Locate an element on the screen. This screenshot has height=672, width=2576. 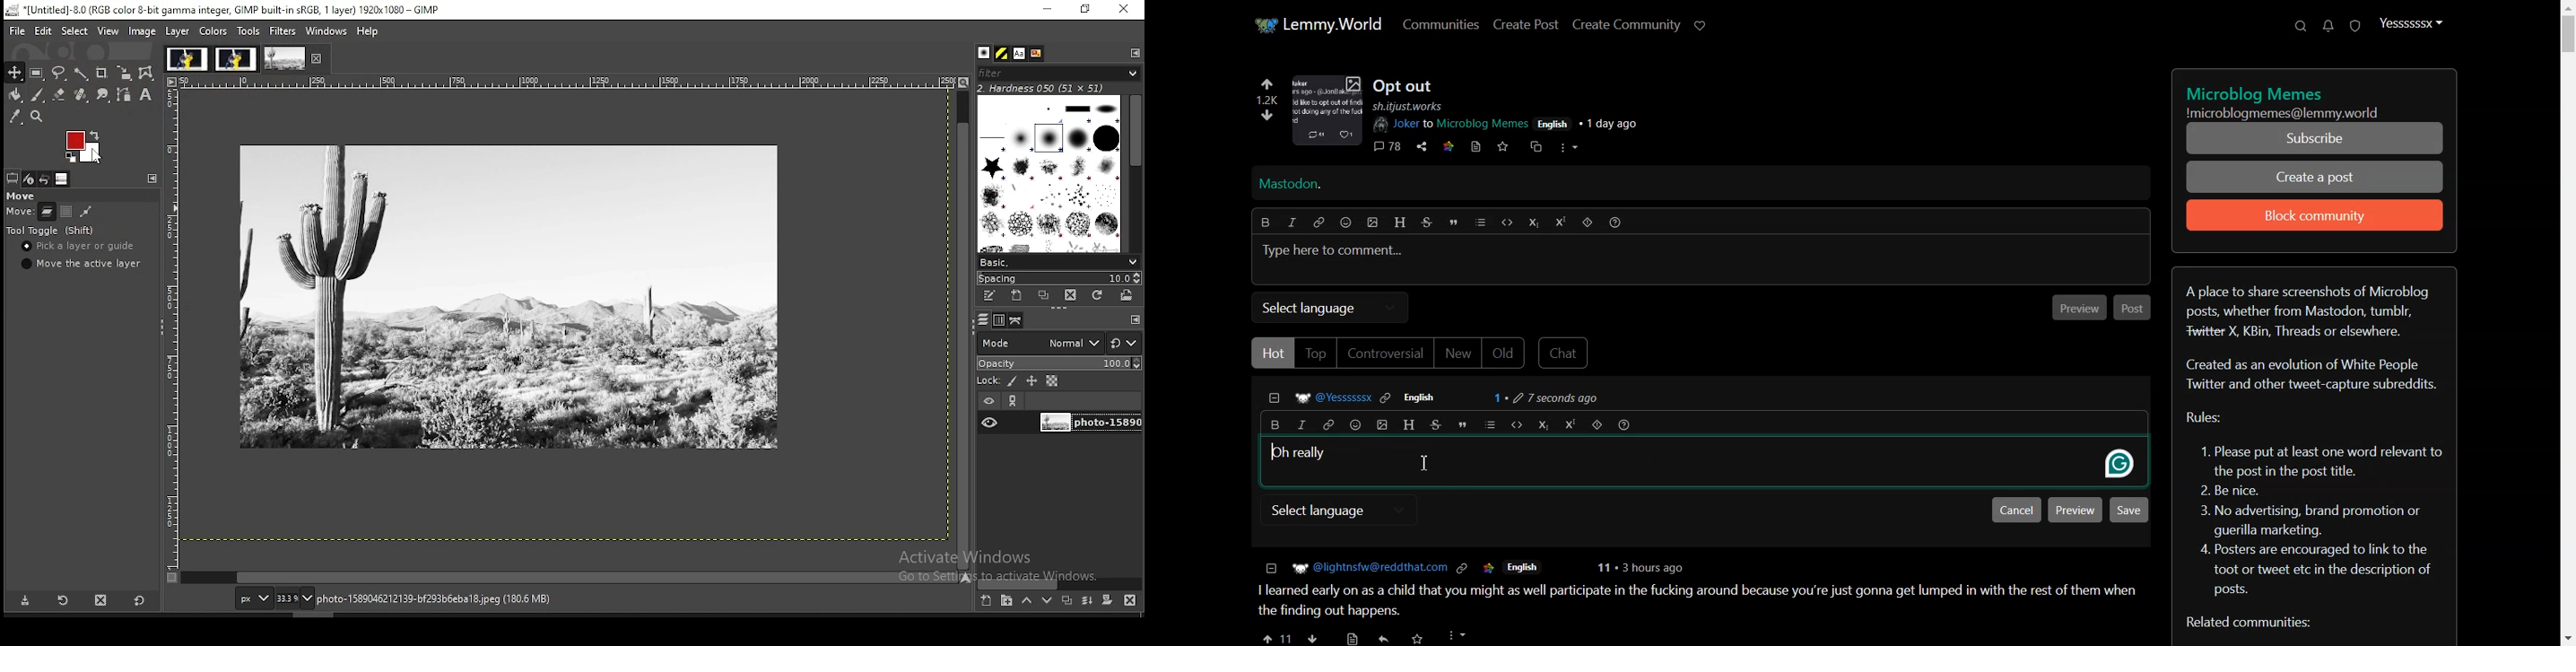
mask layer is located at coordinates (1107, 601).